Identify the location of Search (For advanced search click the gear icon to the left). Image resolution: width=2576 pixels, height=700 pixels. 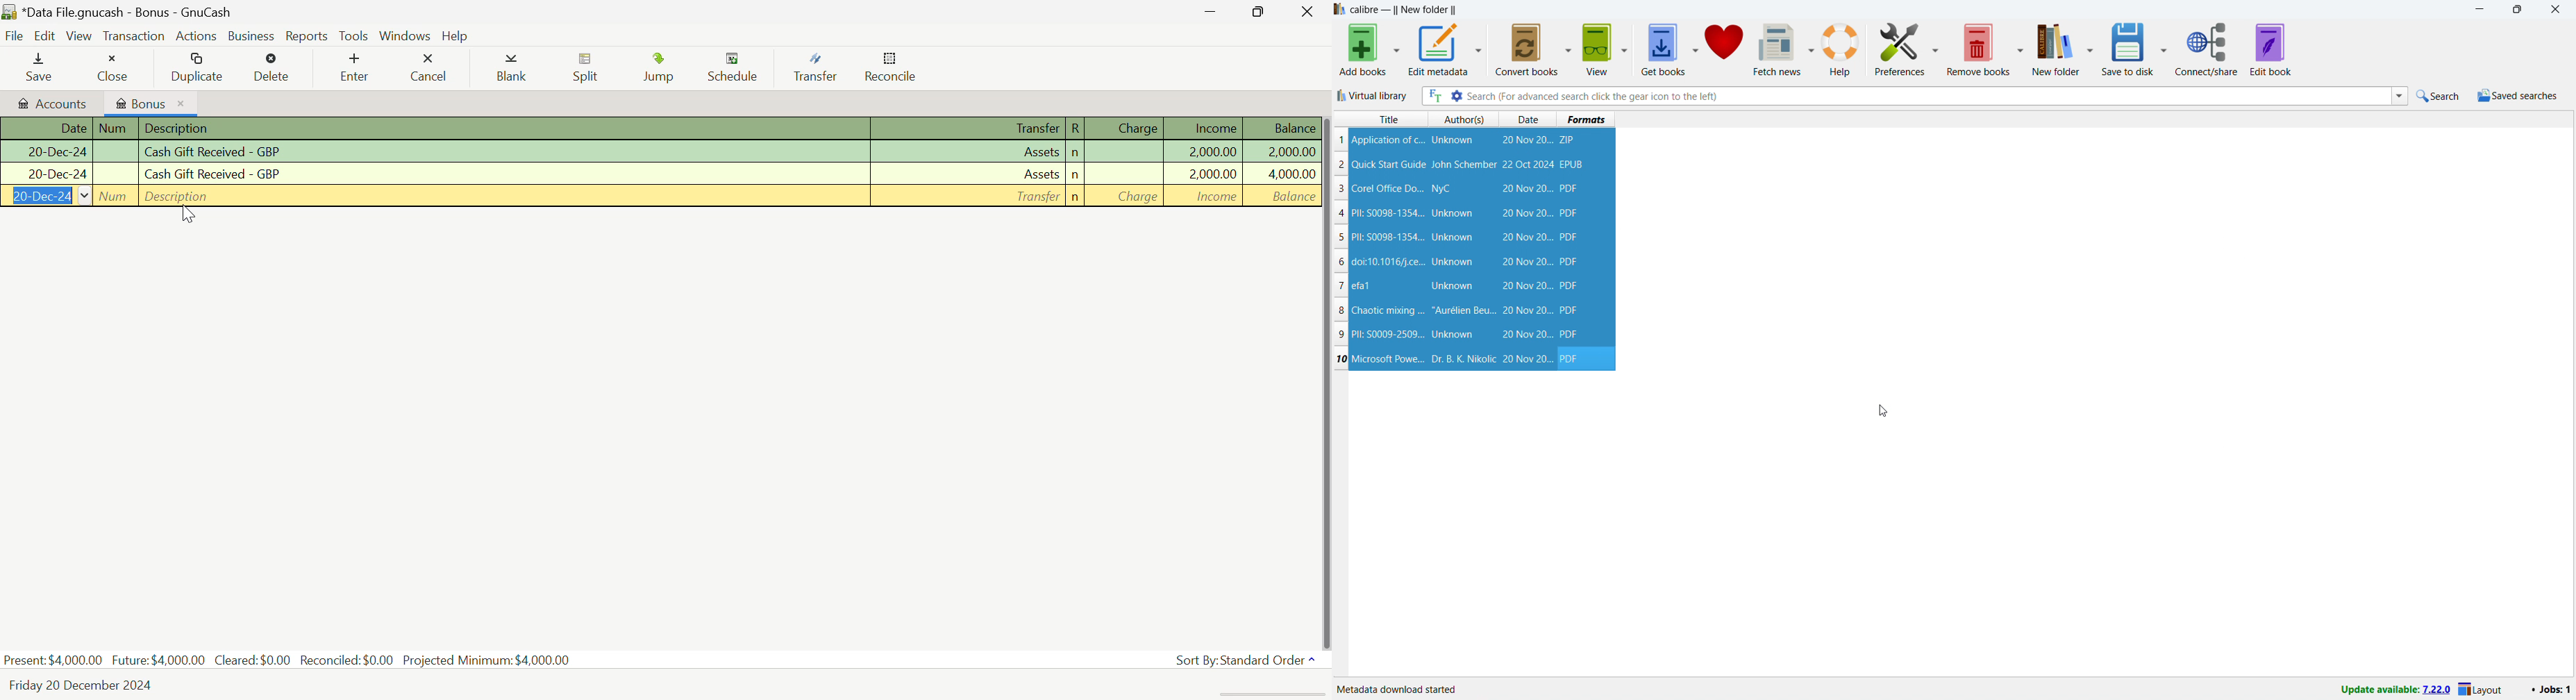
(1927, 95).